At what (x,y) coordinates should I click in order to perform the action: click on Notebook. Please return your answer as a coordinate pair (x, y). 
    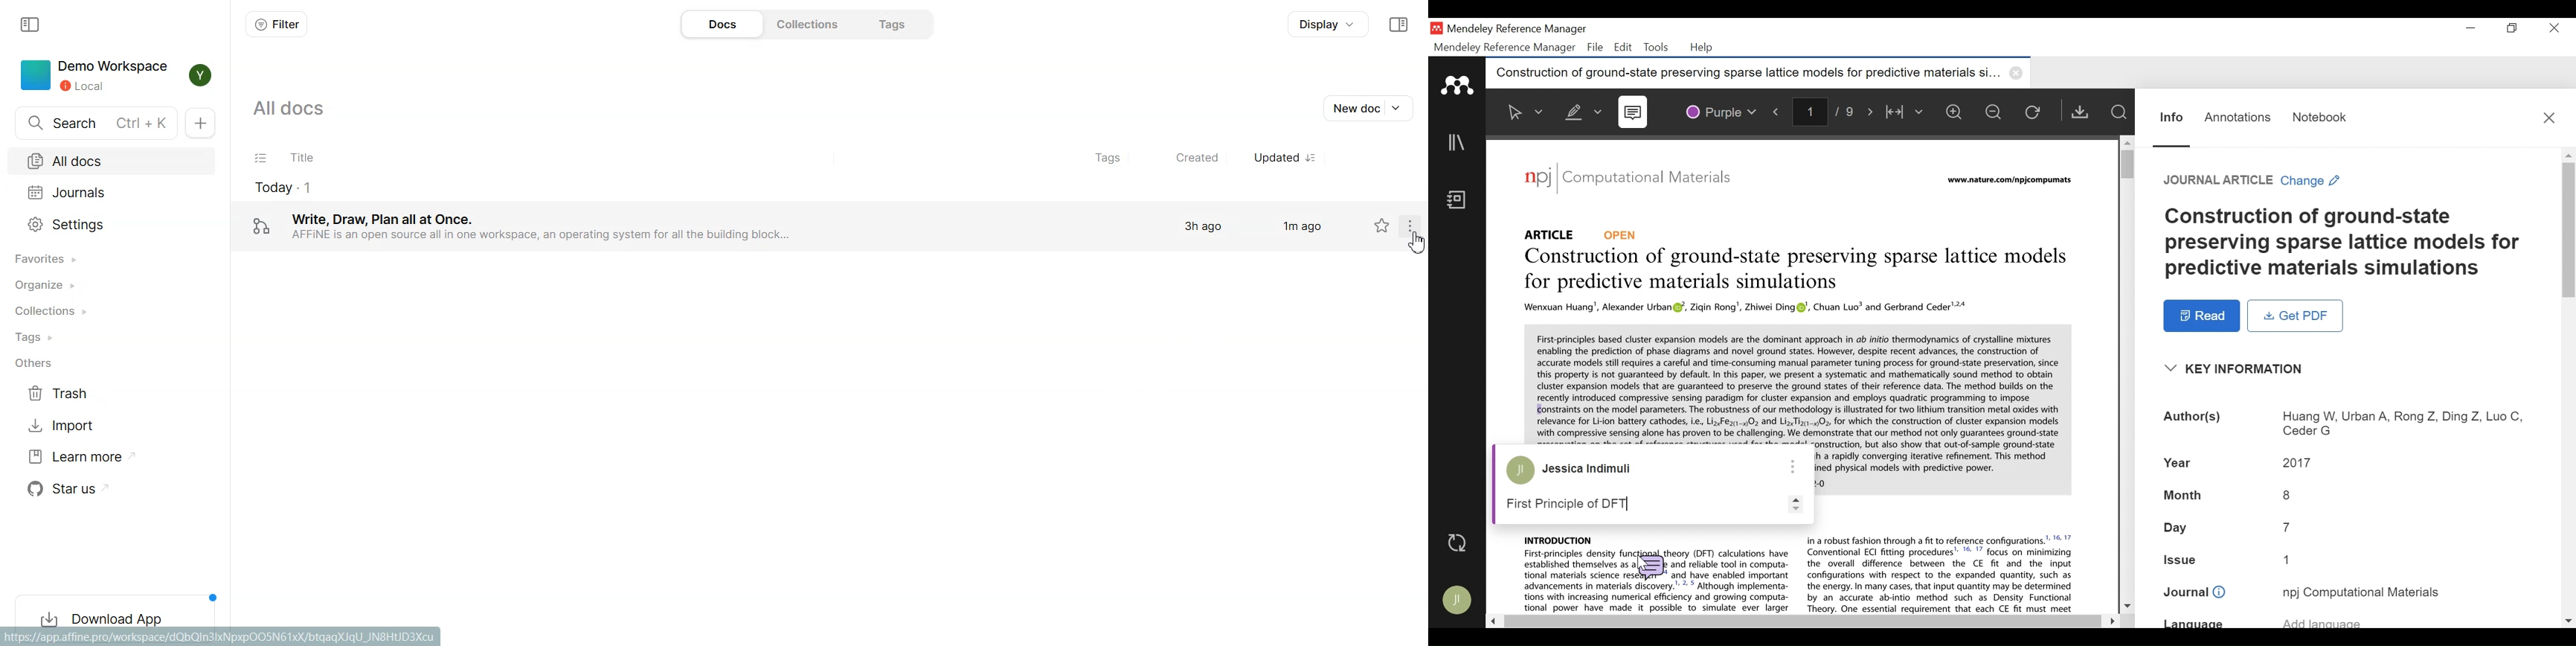
    Looking at the image, I should click on (1459, 201).